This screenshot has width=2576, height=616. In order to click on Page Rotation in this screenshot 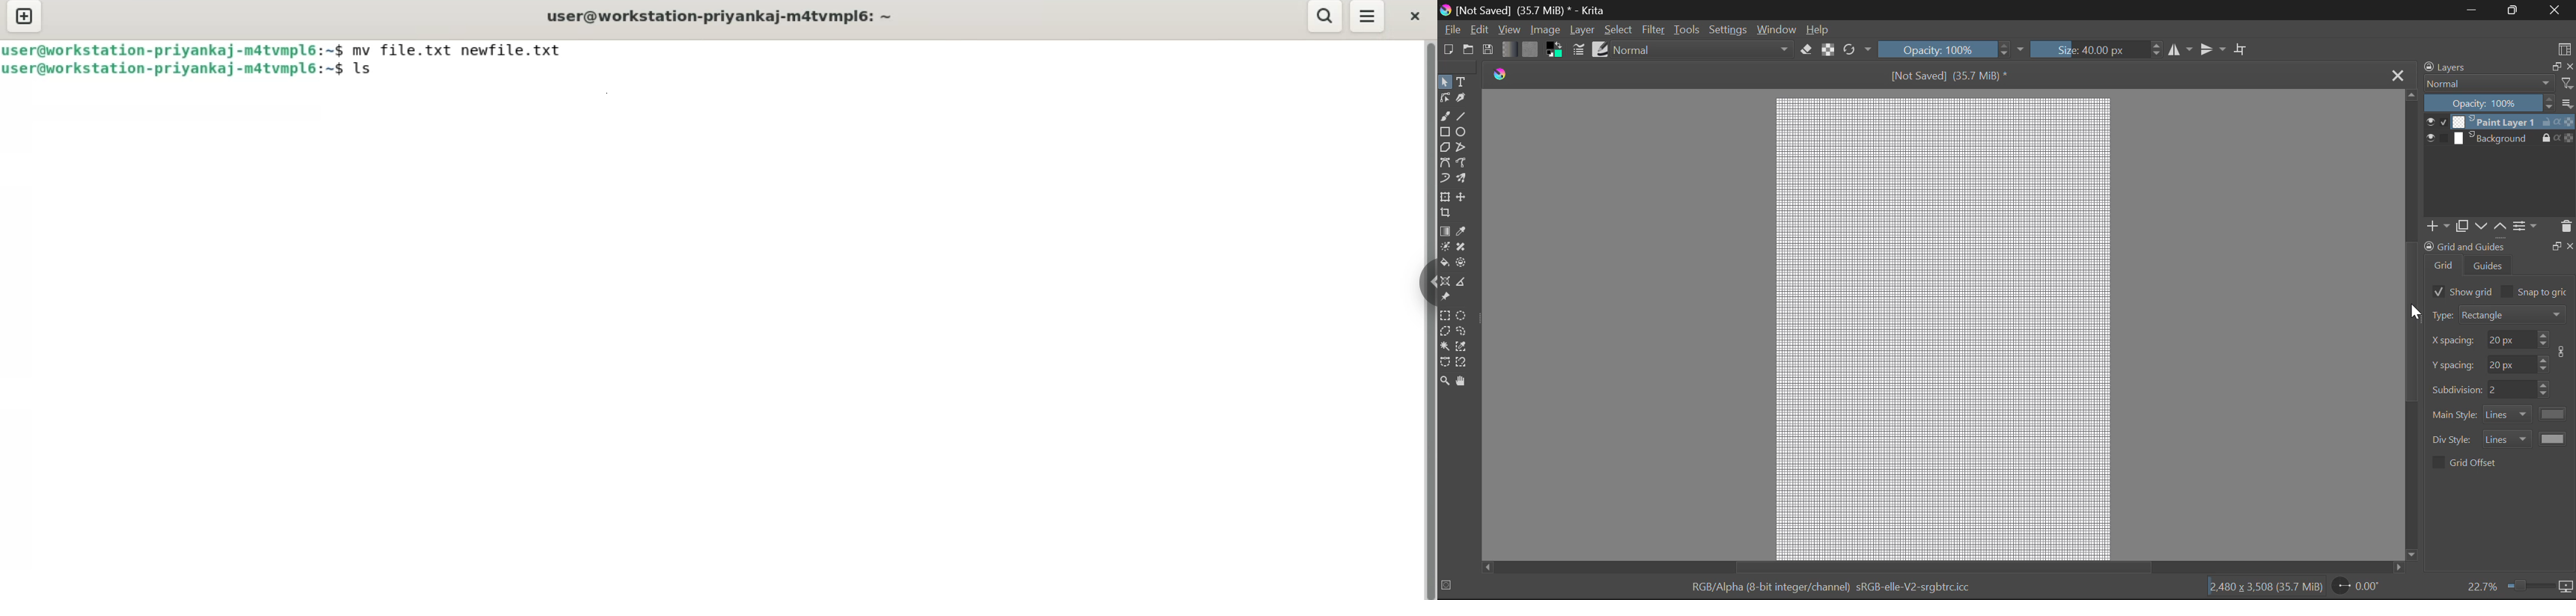, I will do `click(2359, 588)`.